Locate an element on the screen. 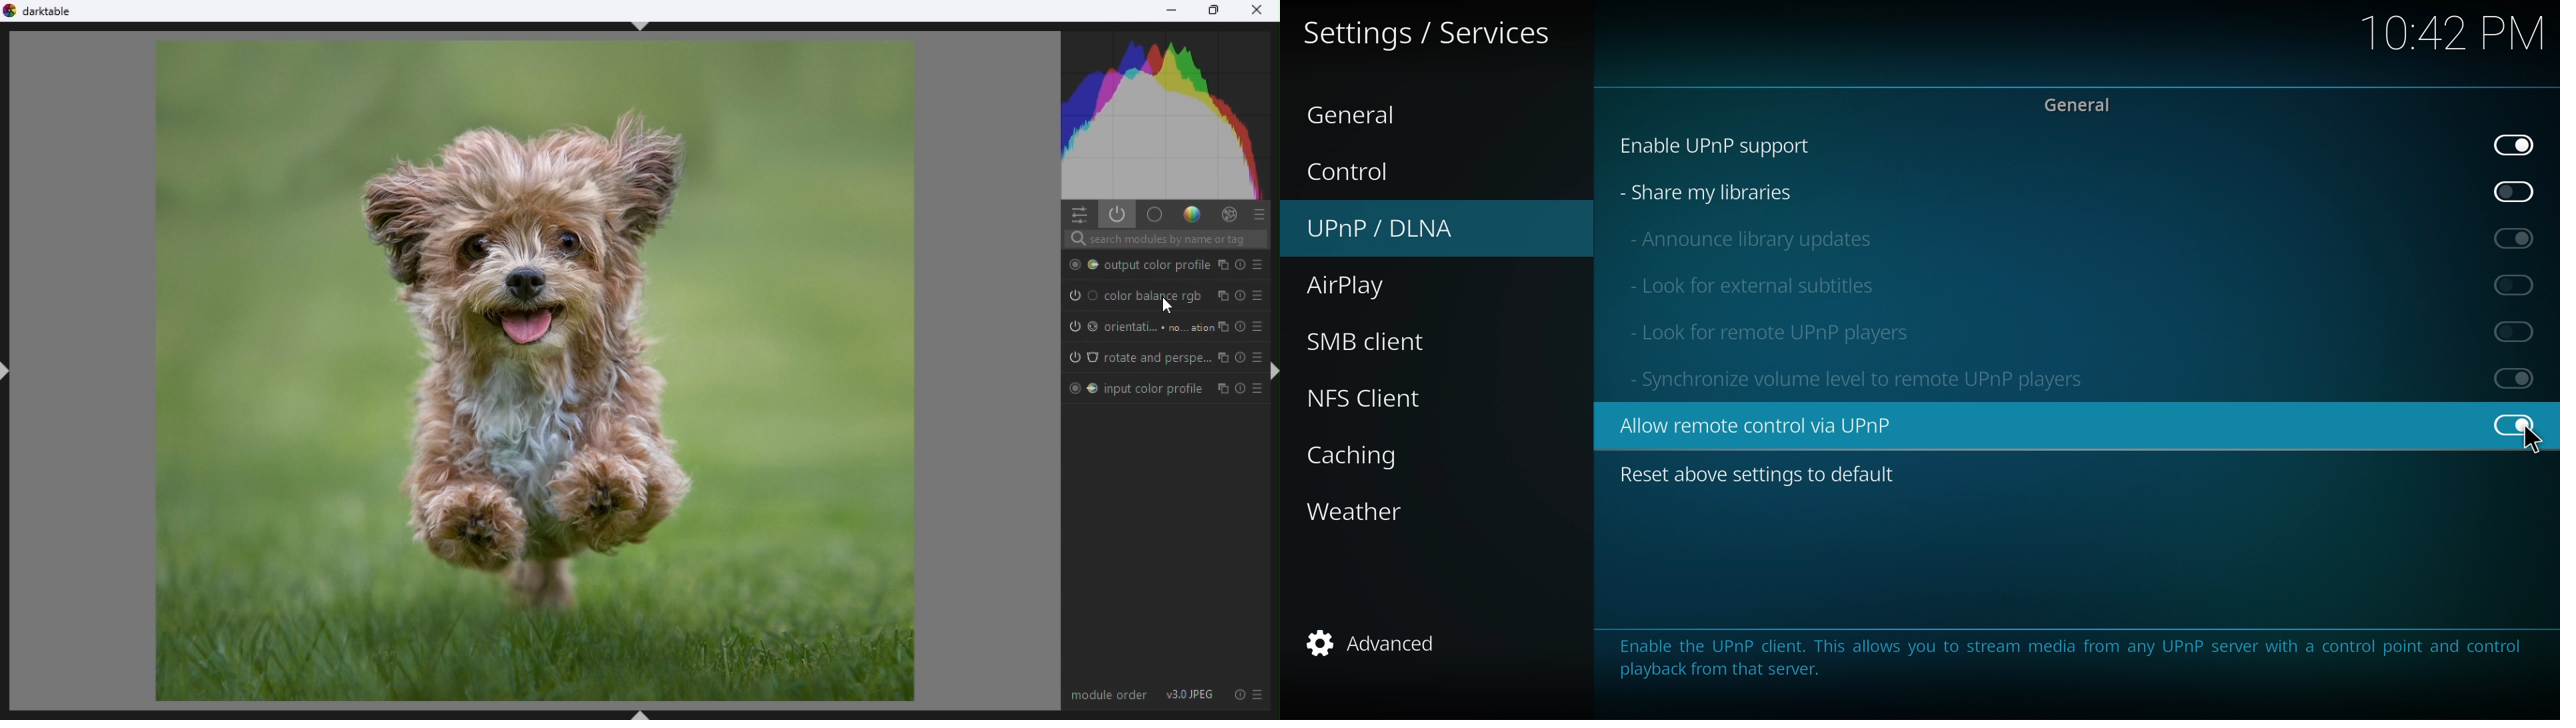 Image resolution: width=2576 pixels, height=728 pixels. share my libraries is located at coordinates (2075, 194).